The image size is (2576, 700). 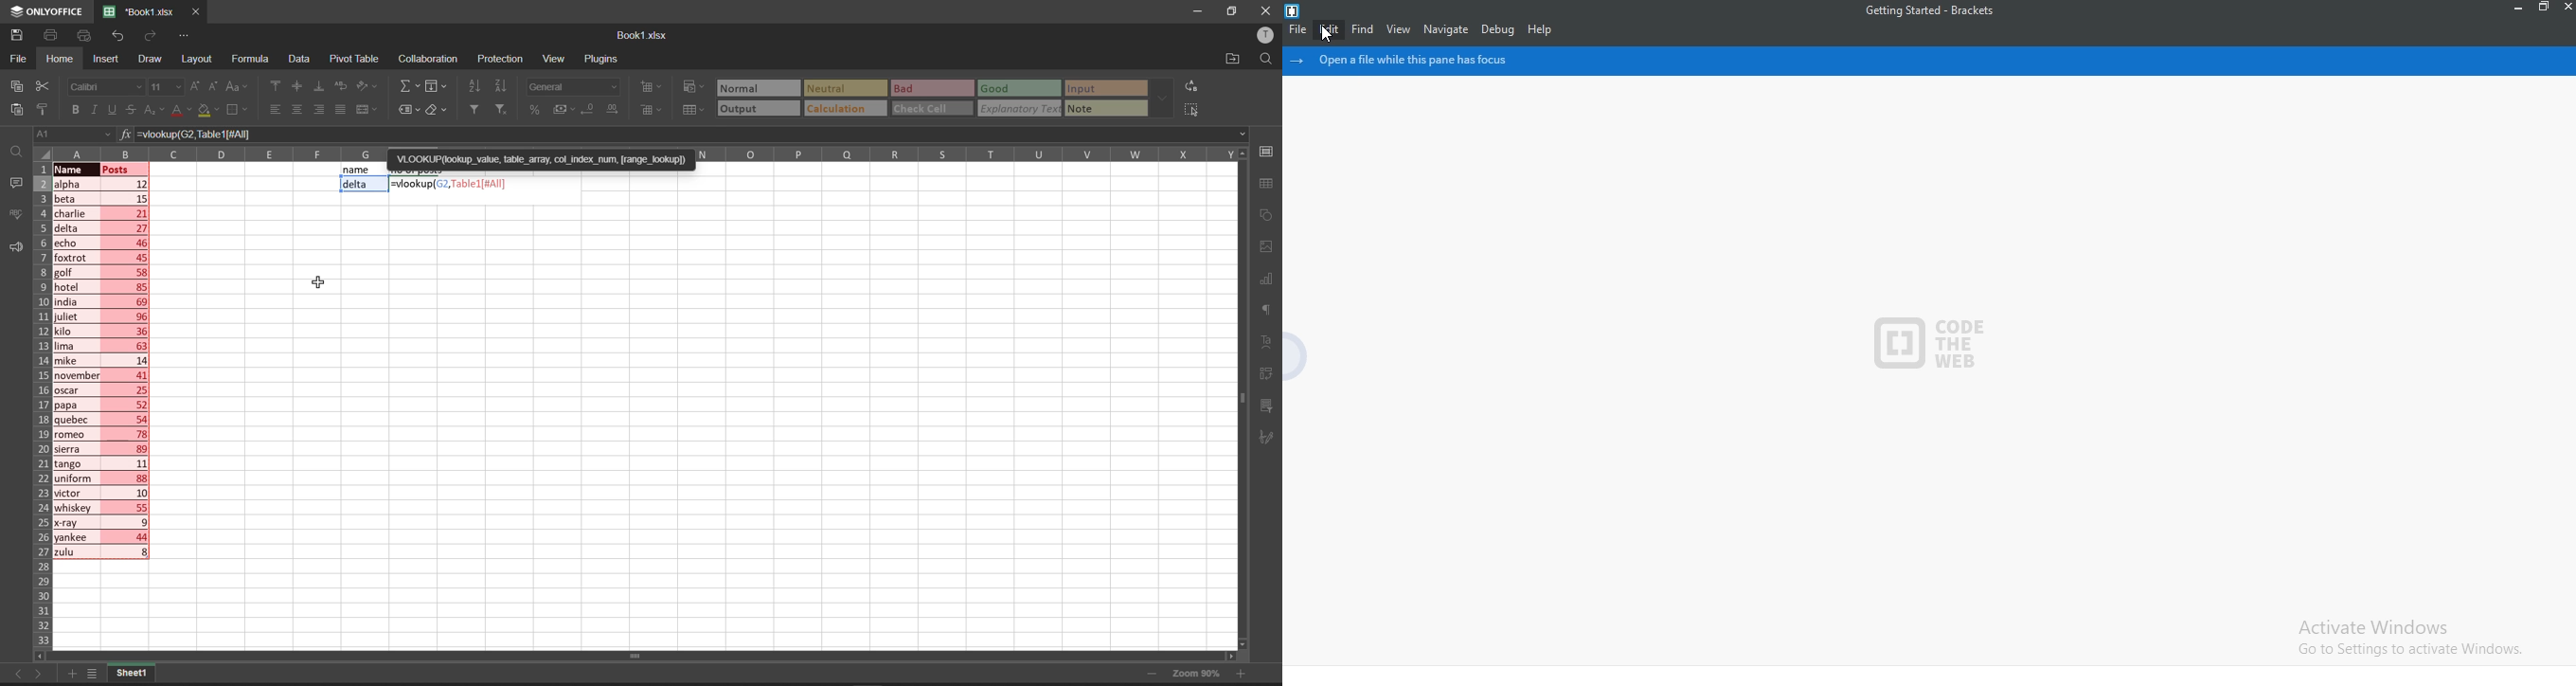 What do you see at coordinates (1162, 95) in the screenshot?
I see `data font additional options` at bounding box center [1162, 95].